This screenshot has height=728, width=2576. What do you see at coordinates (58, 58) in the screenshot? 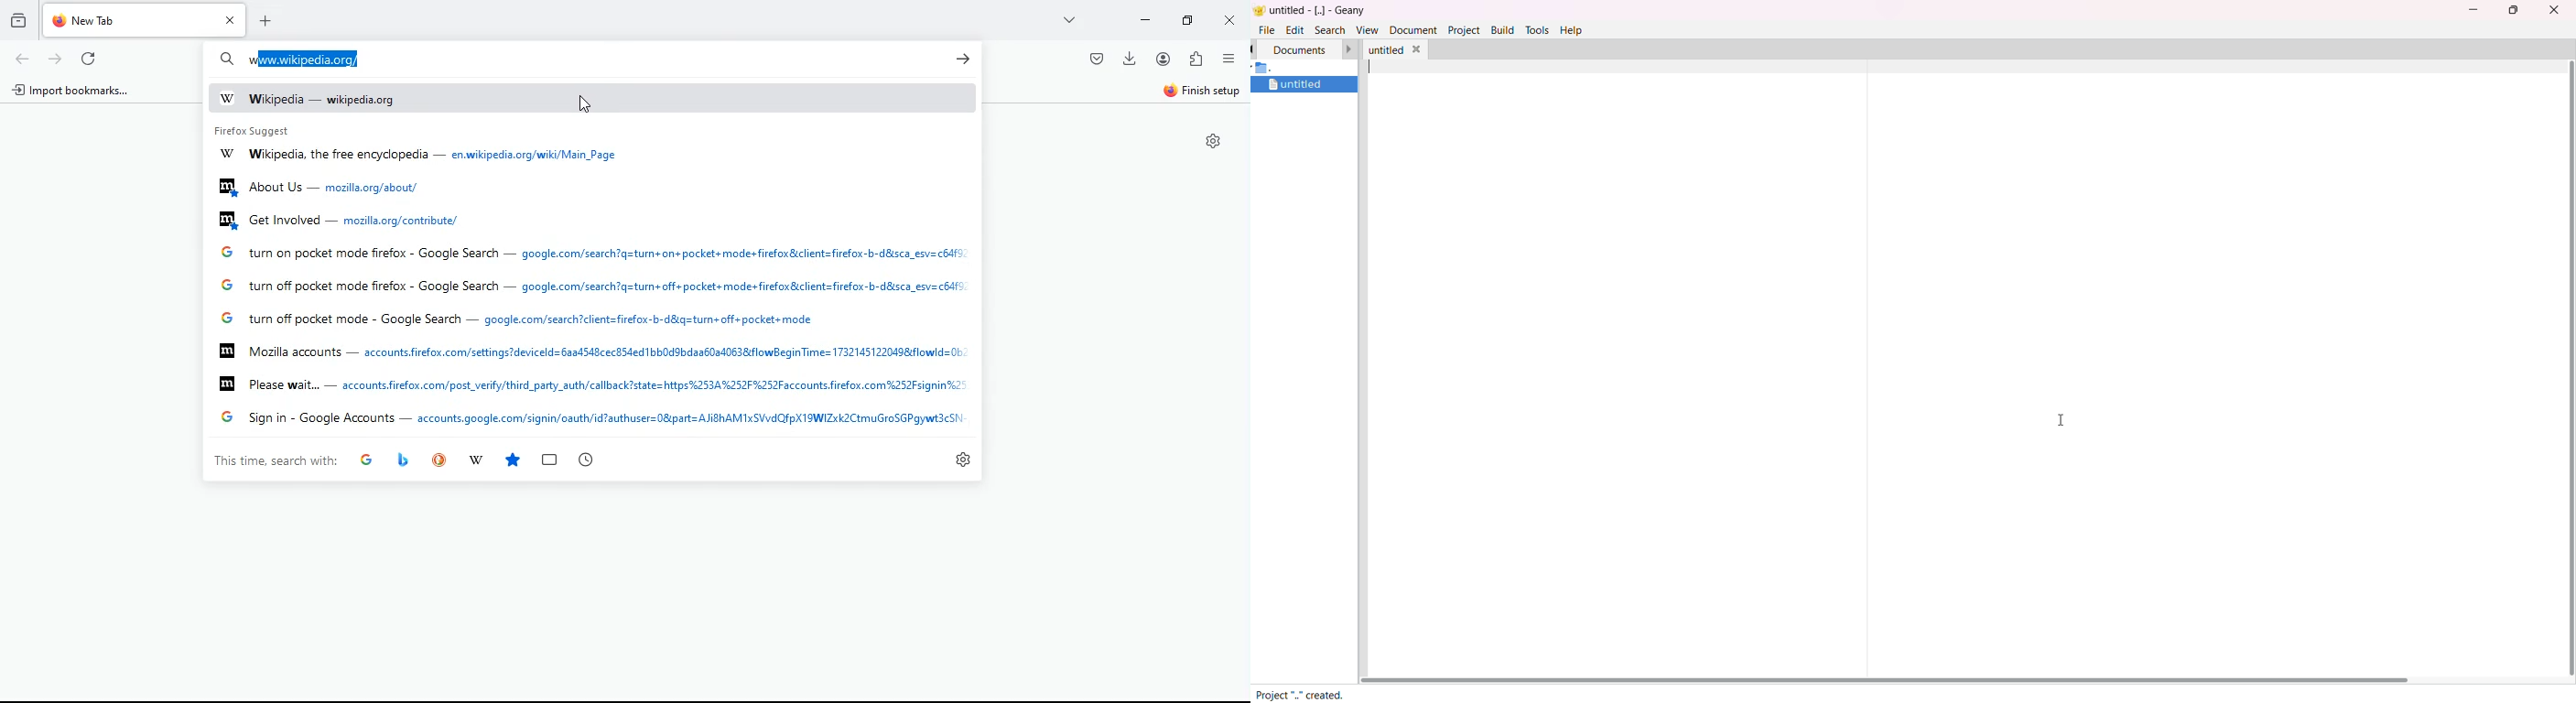
I see `forward` at bounding box center [58, 58].